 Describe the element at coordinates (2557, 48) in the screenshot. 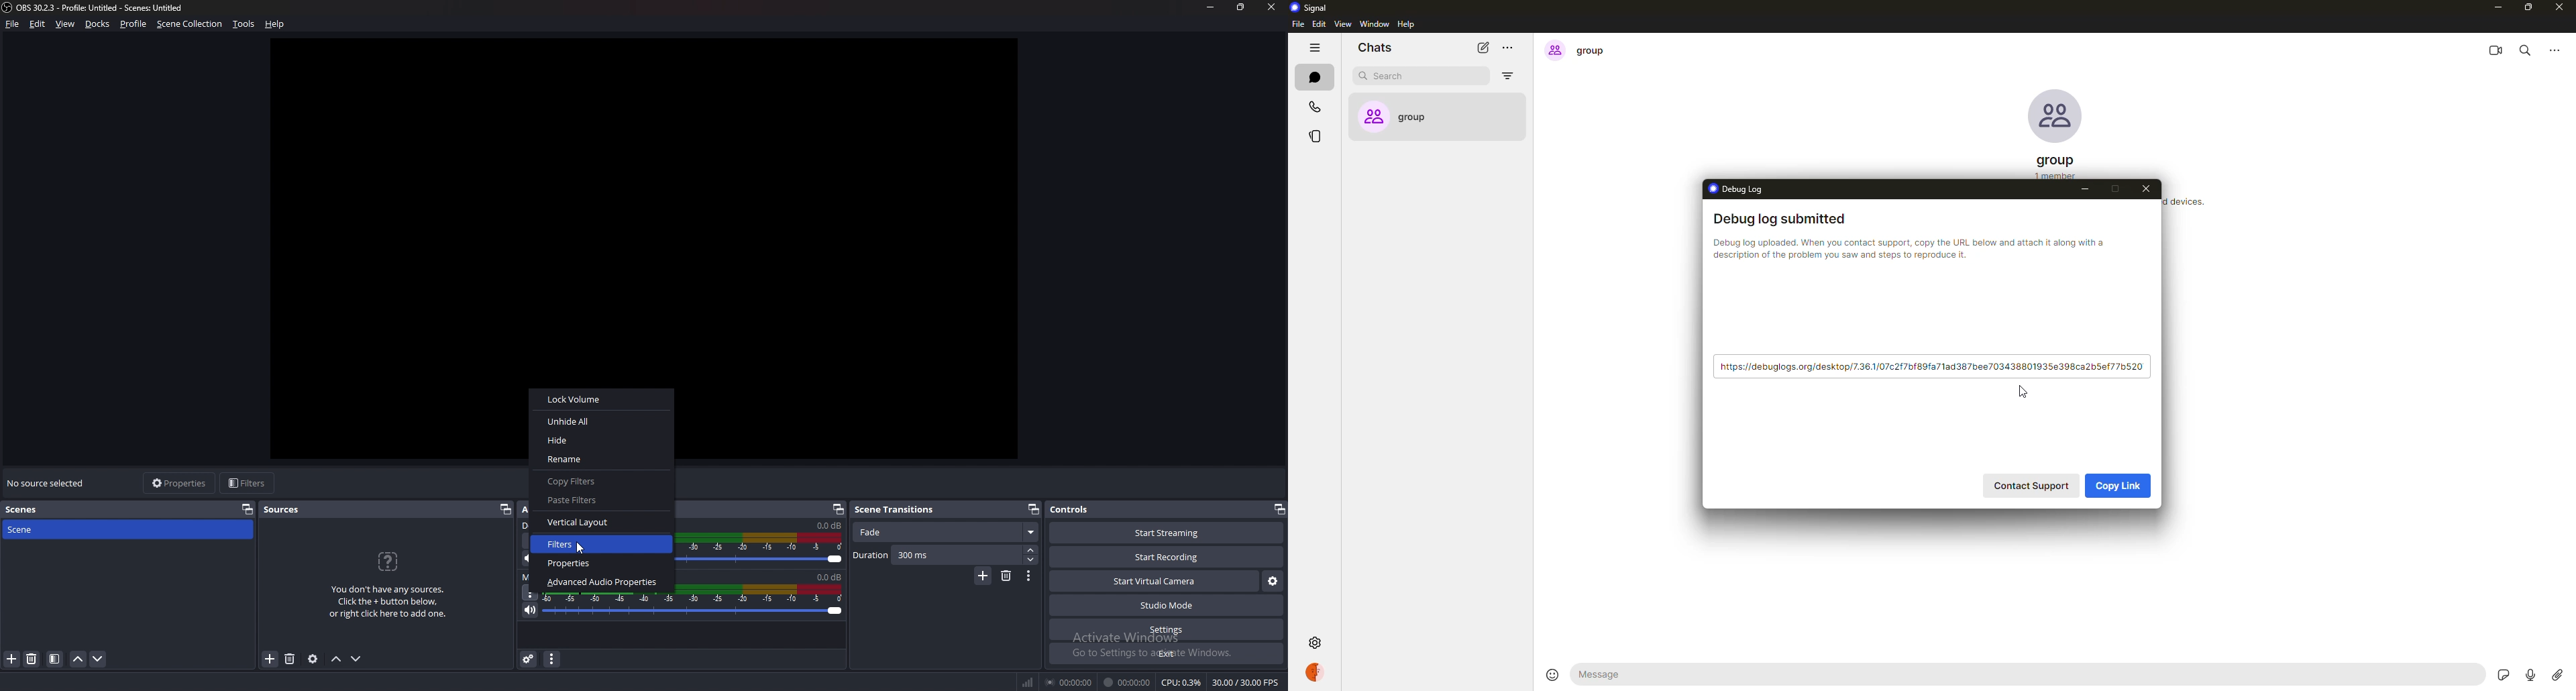

I see `more` at that location.